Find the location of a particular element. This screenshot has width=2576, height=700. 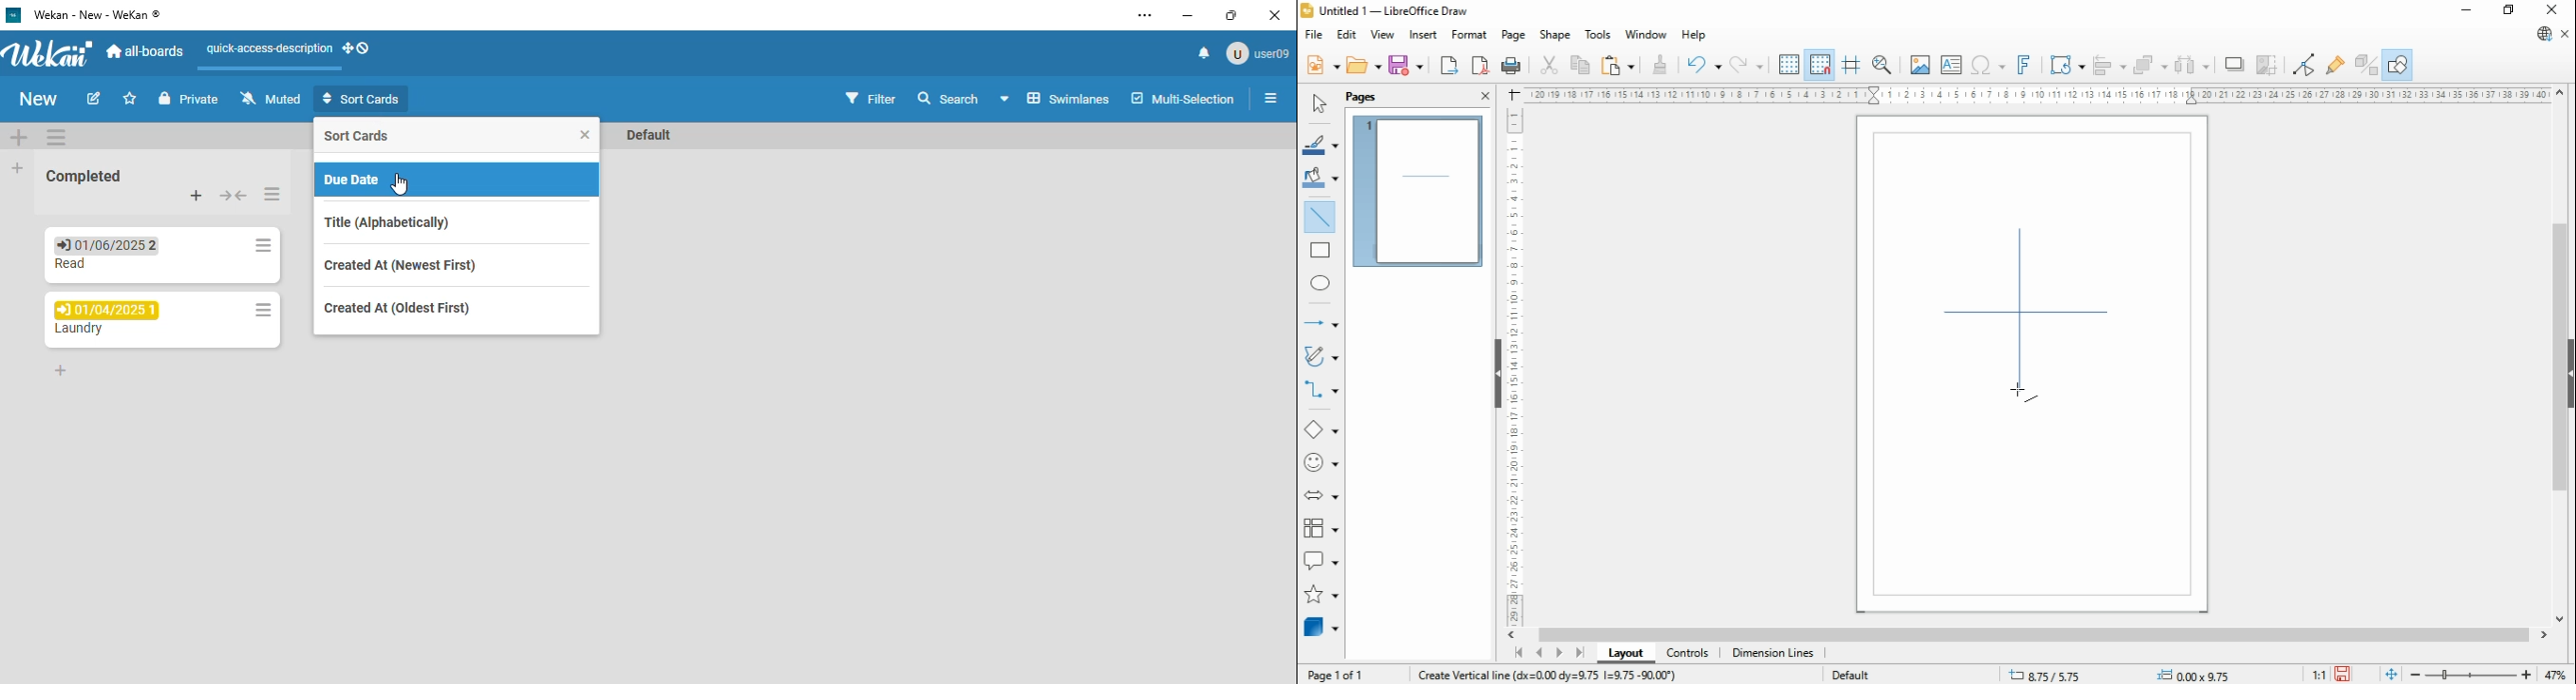

print is located at coordinates (1514, 67).